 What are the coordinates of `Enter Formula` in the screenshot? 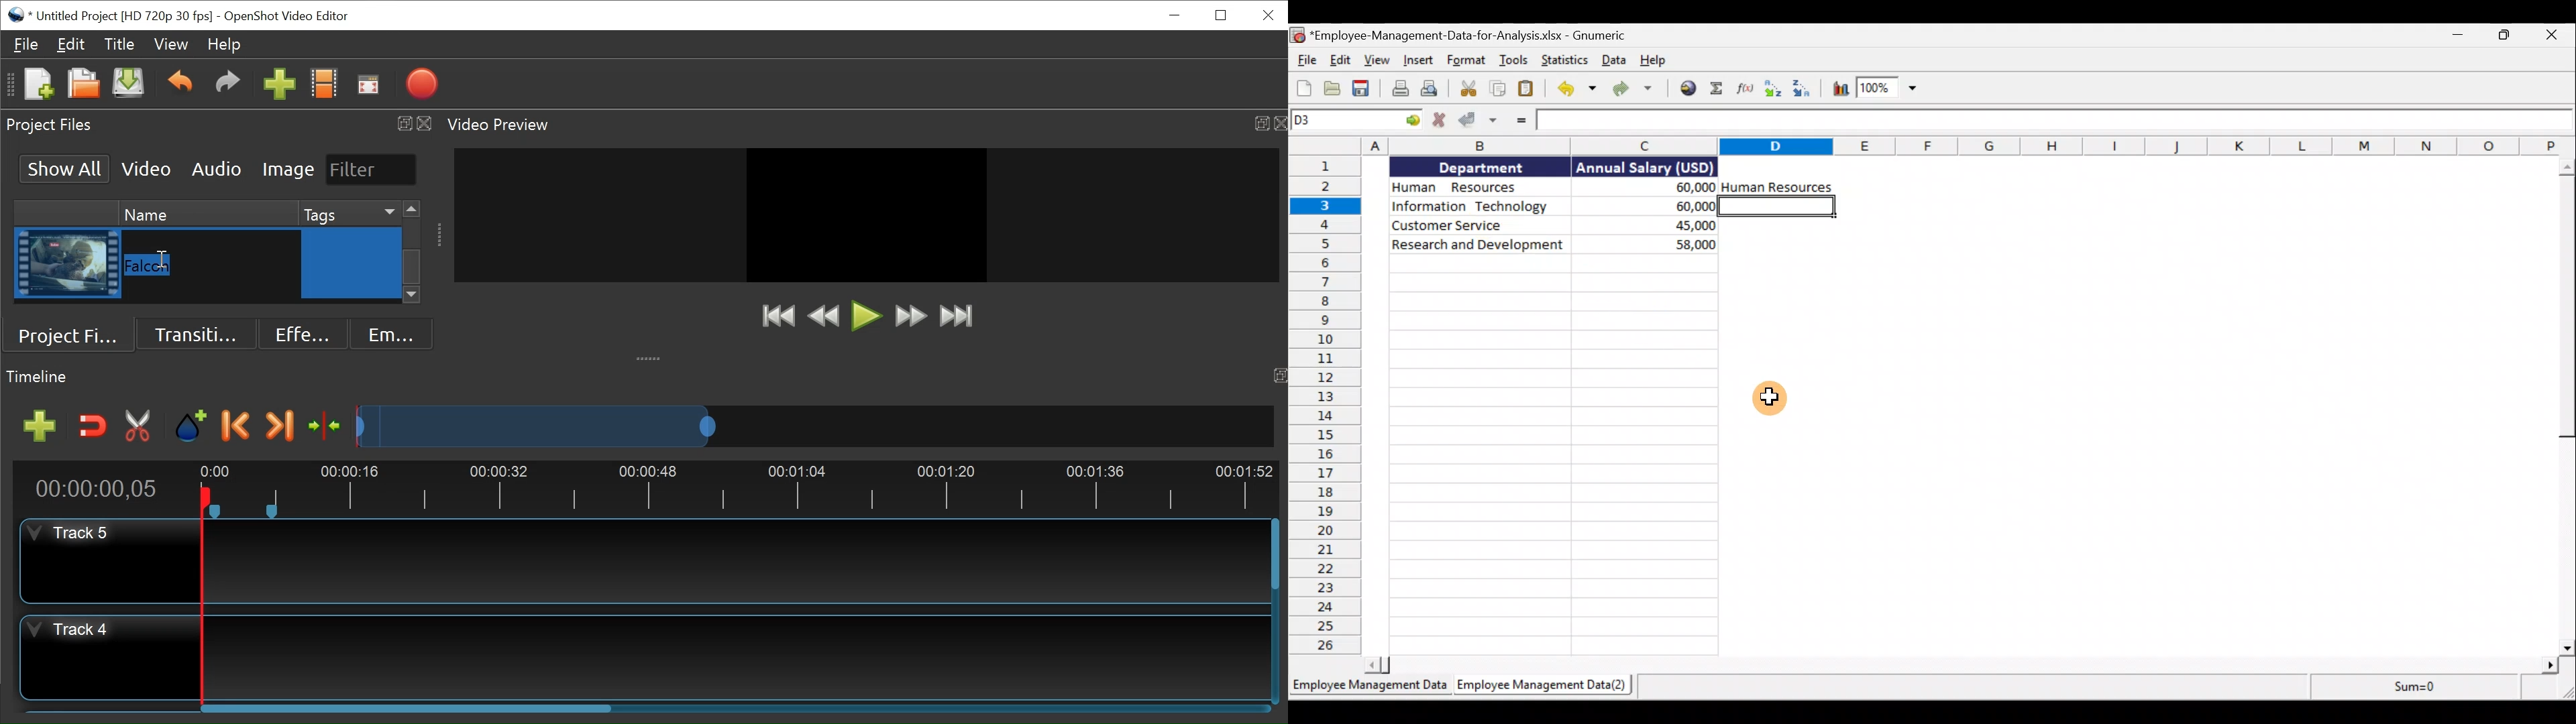 It's located at (1521, 123).